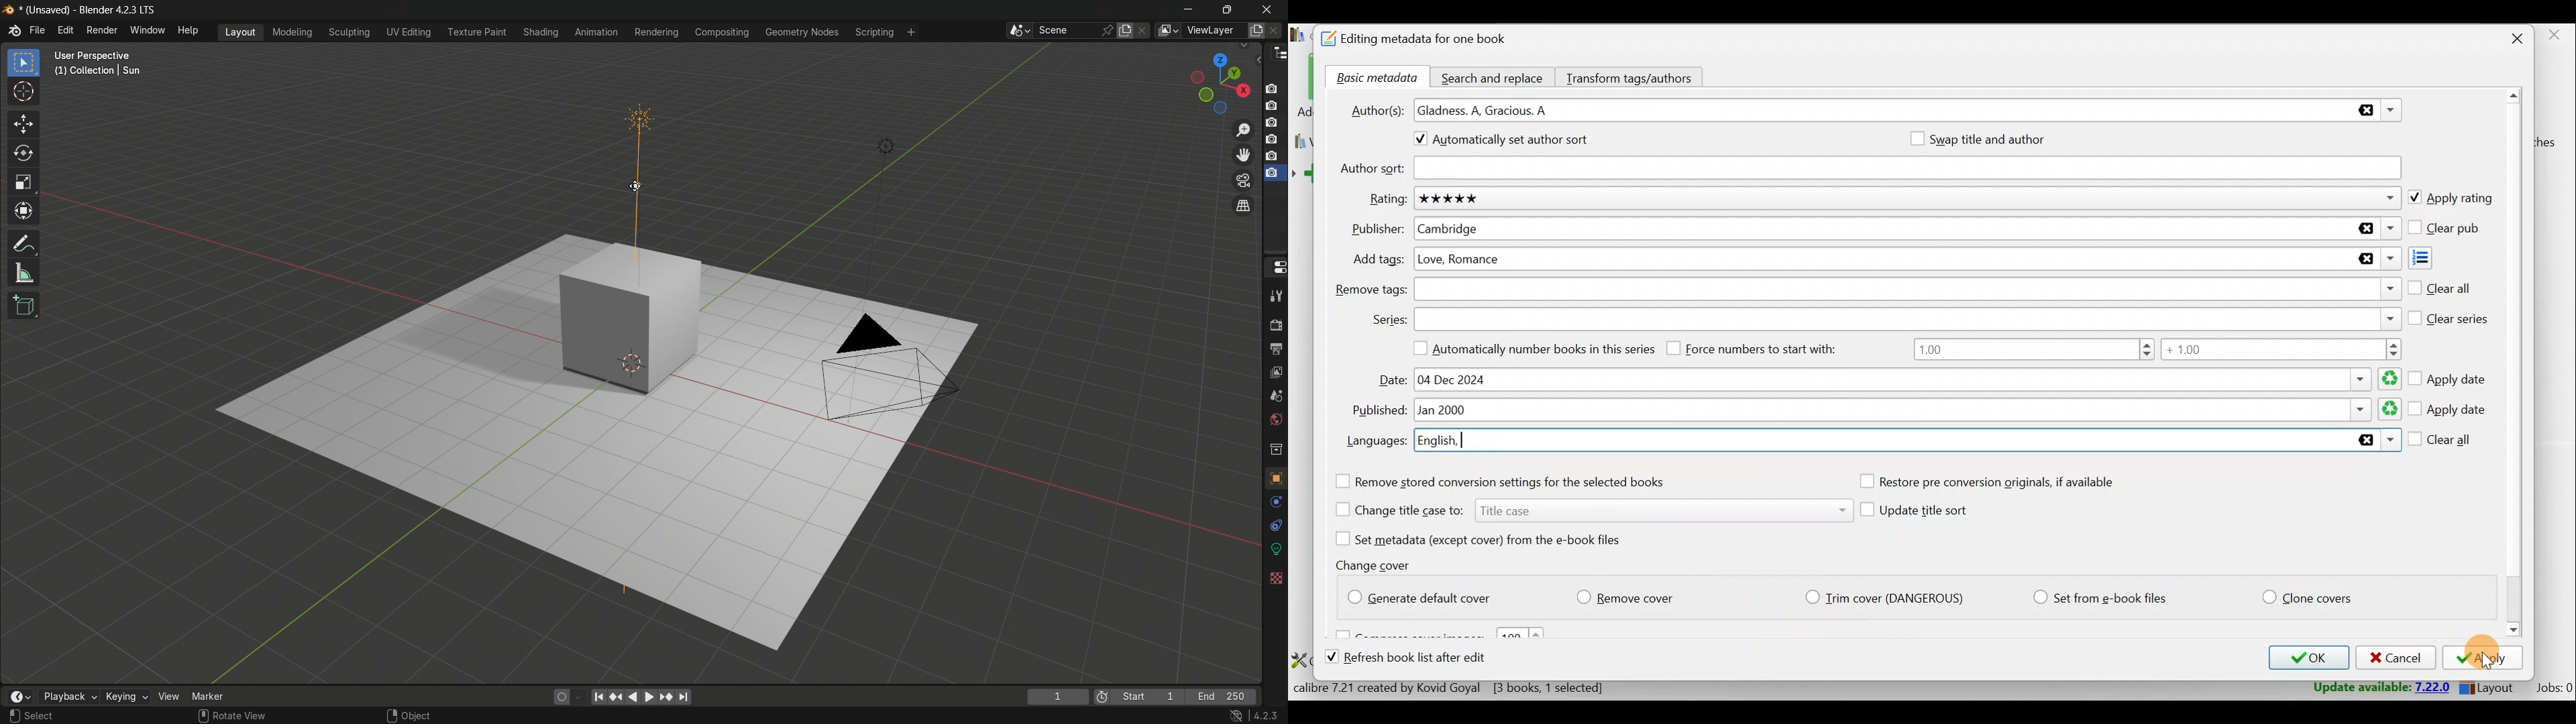 Image resolution: width=2576 pixels, height=728 pixels. What do you see at coordinates (2002, 139) in the screenshot?
I see `Swap title and author` at bounding box center [2002, 139].